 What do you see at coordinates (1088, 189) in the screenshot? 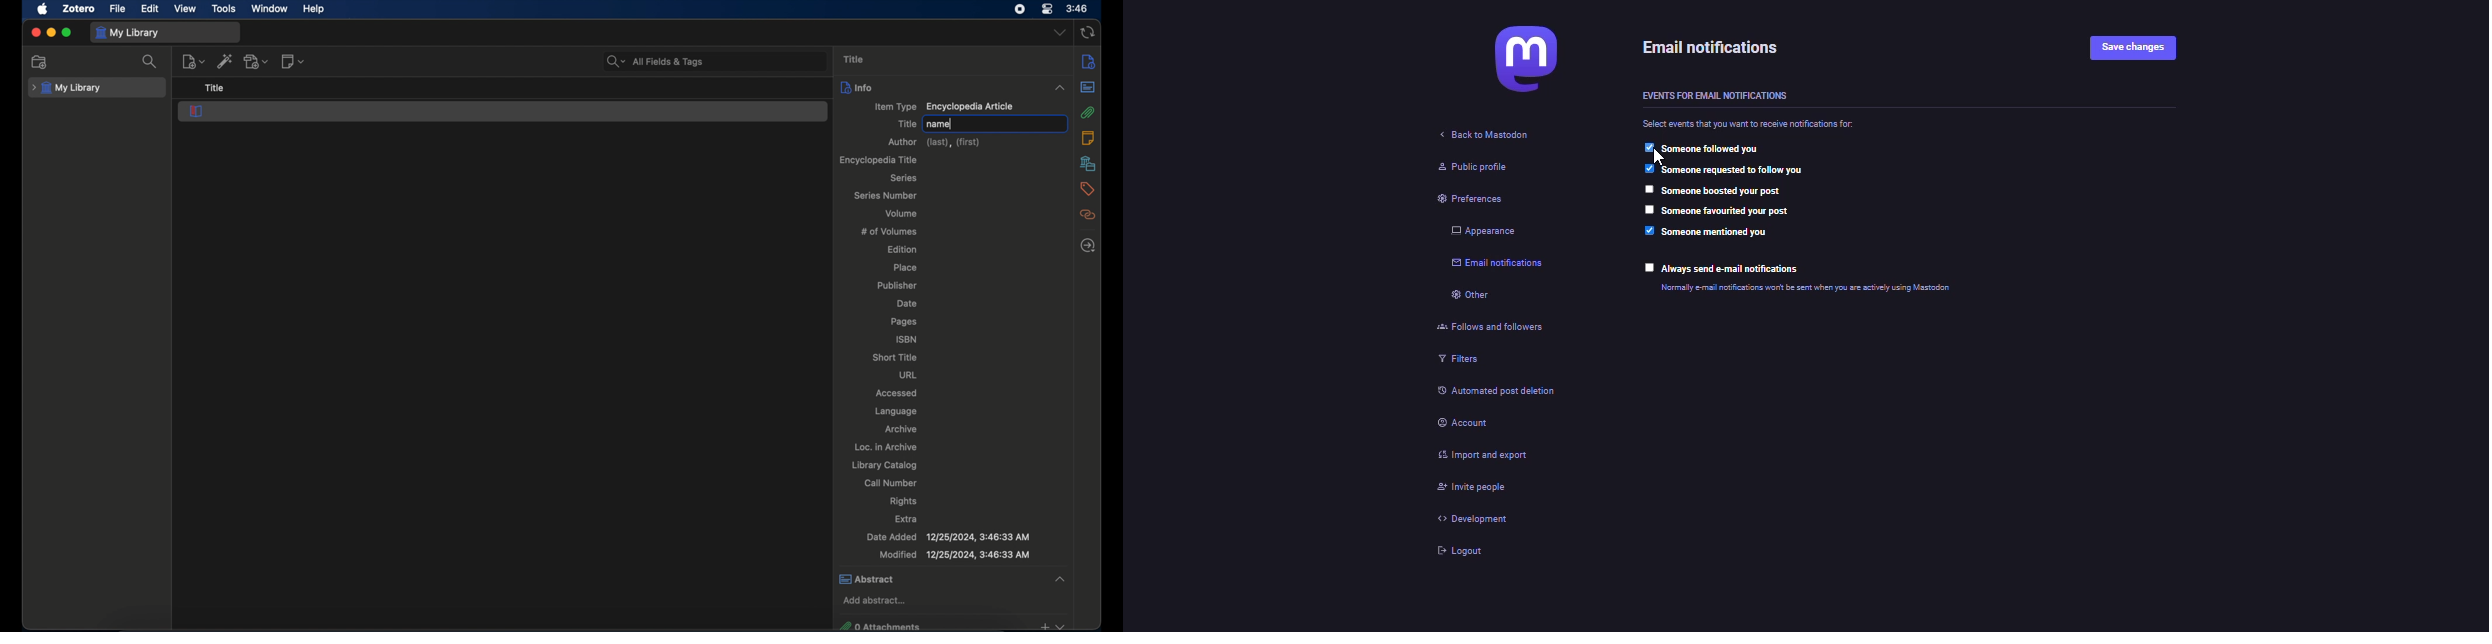
I see `tags` at bounding box center [1088, 189].